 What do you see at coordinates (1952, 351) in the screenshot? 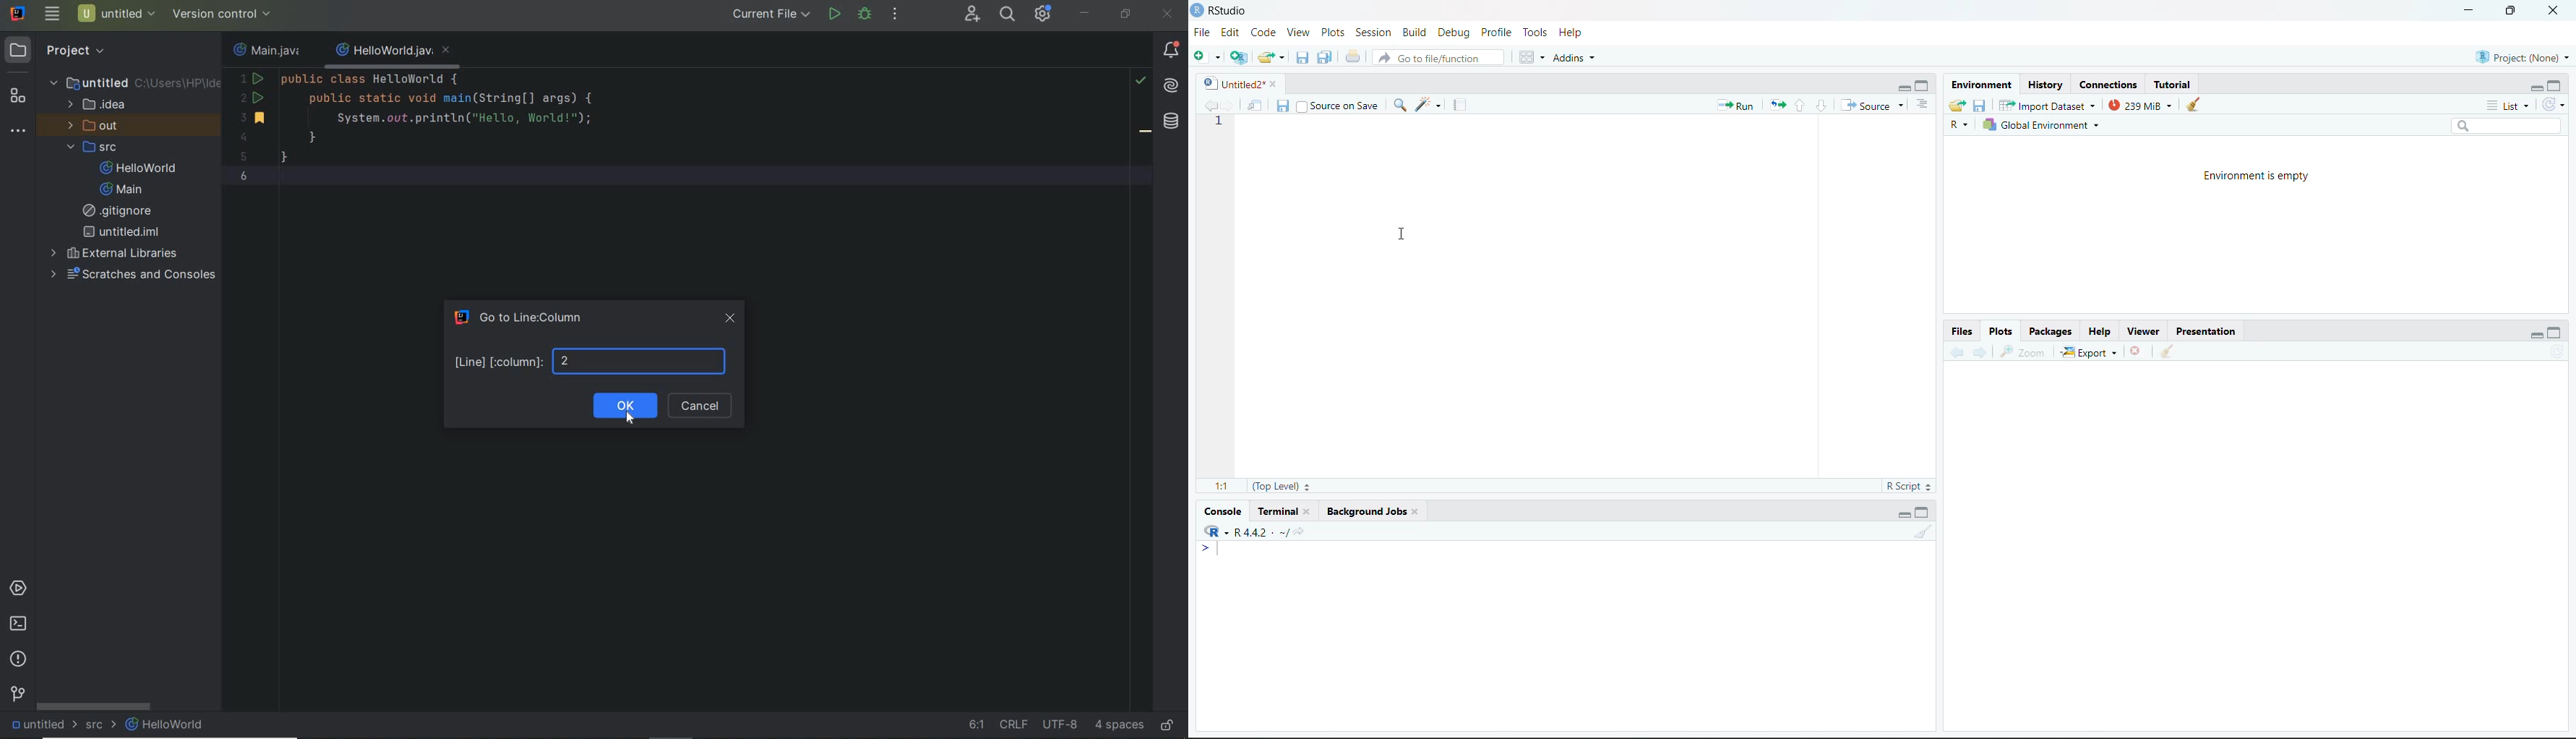
I see `Go back to the previous source location (Ctrl + F9)` at bounding box center [1952, 351].